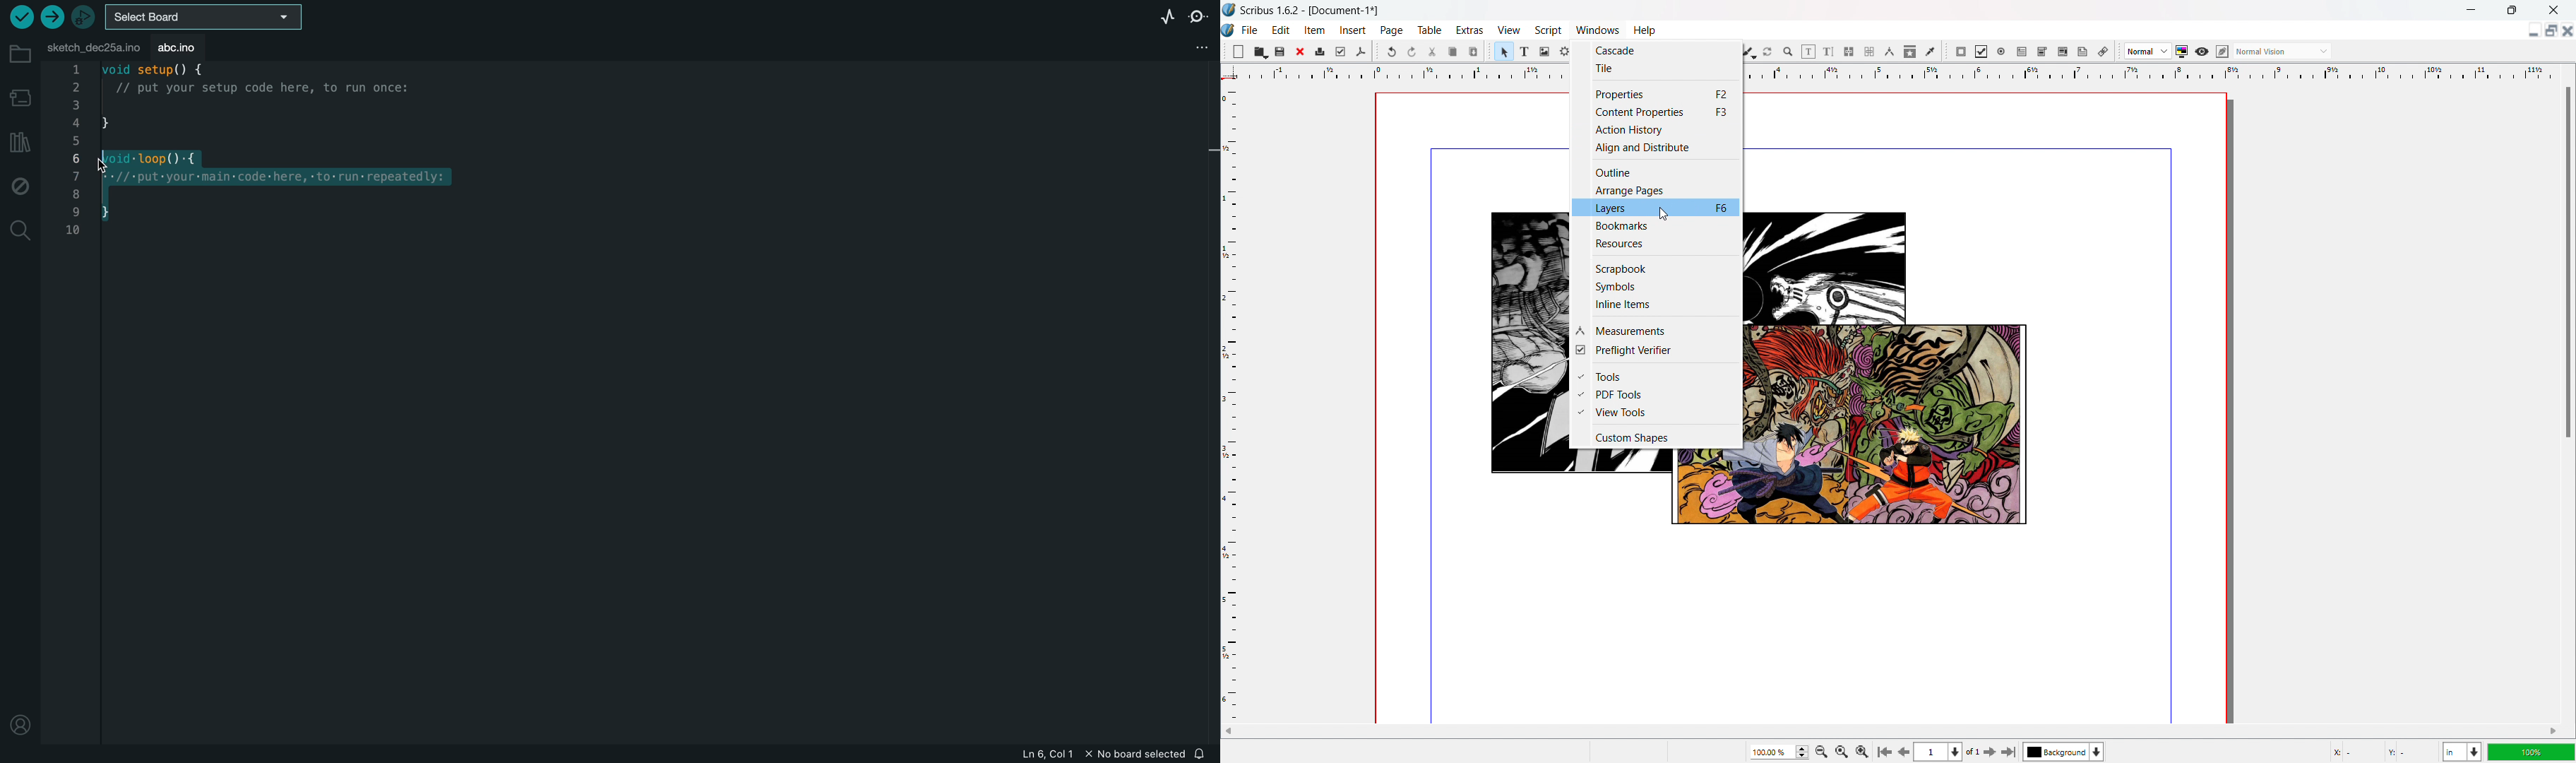  What do you see at coordinates (1655, 244) in the screenshot?
I see `resources` at bounding box center [1655, 244].